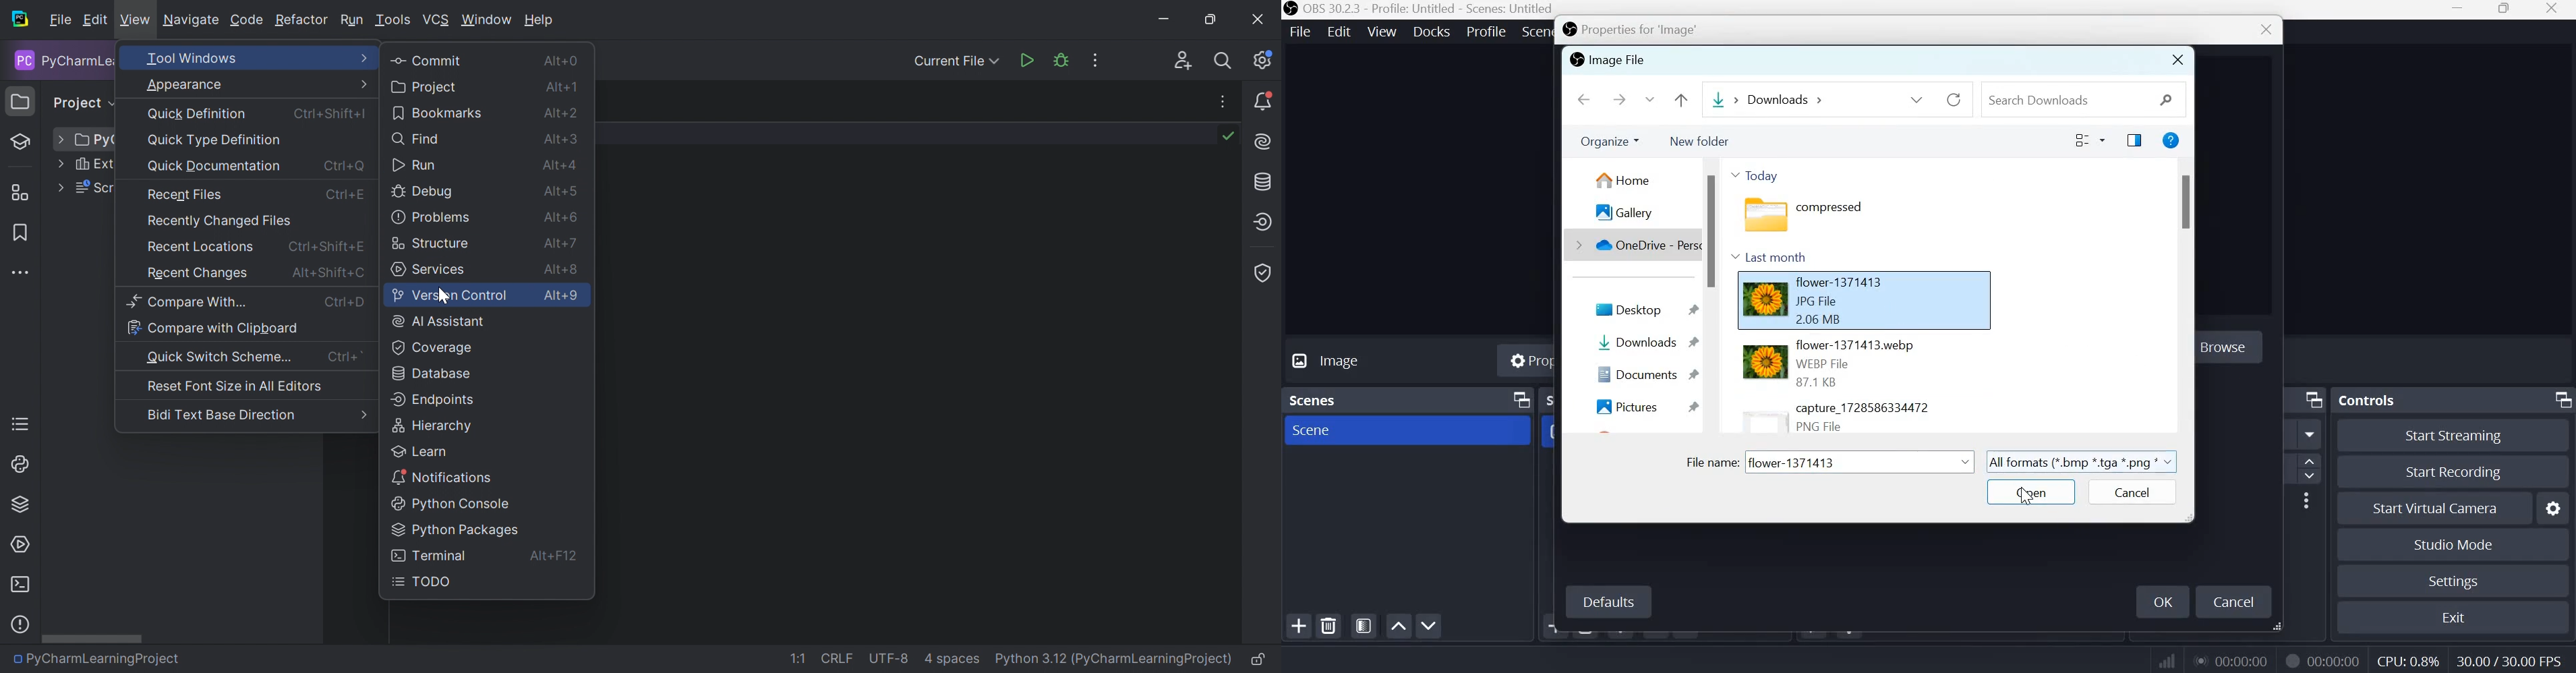 This screenshot has width=2576, height=700. What do you see at coordinates (186, 195) in the screenshot?
I see `Recent Files` at bounding box center [186, 195].